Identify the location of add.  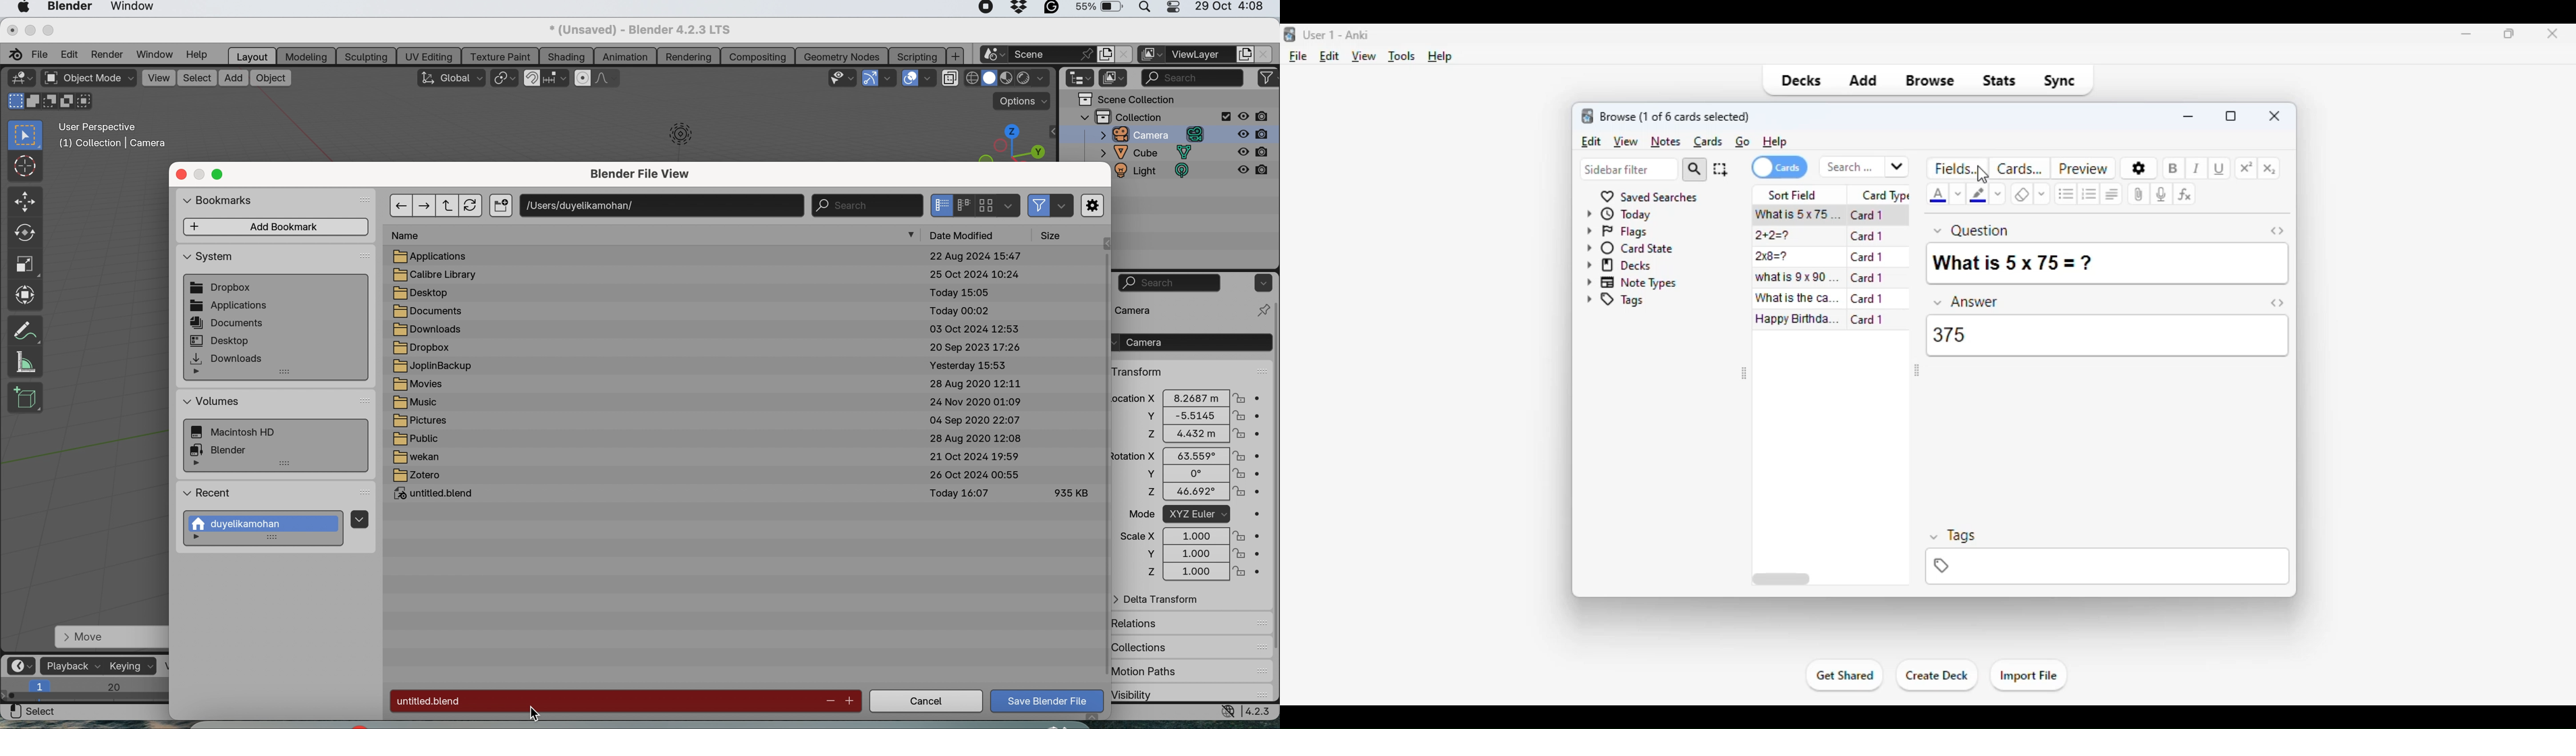
(957, 56).